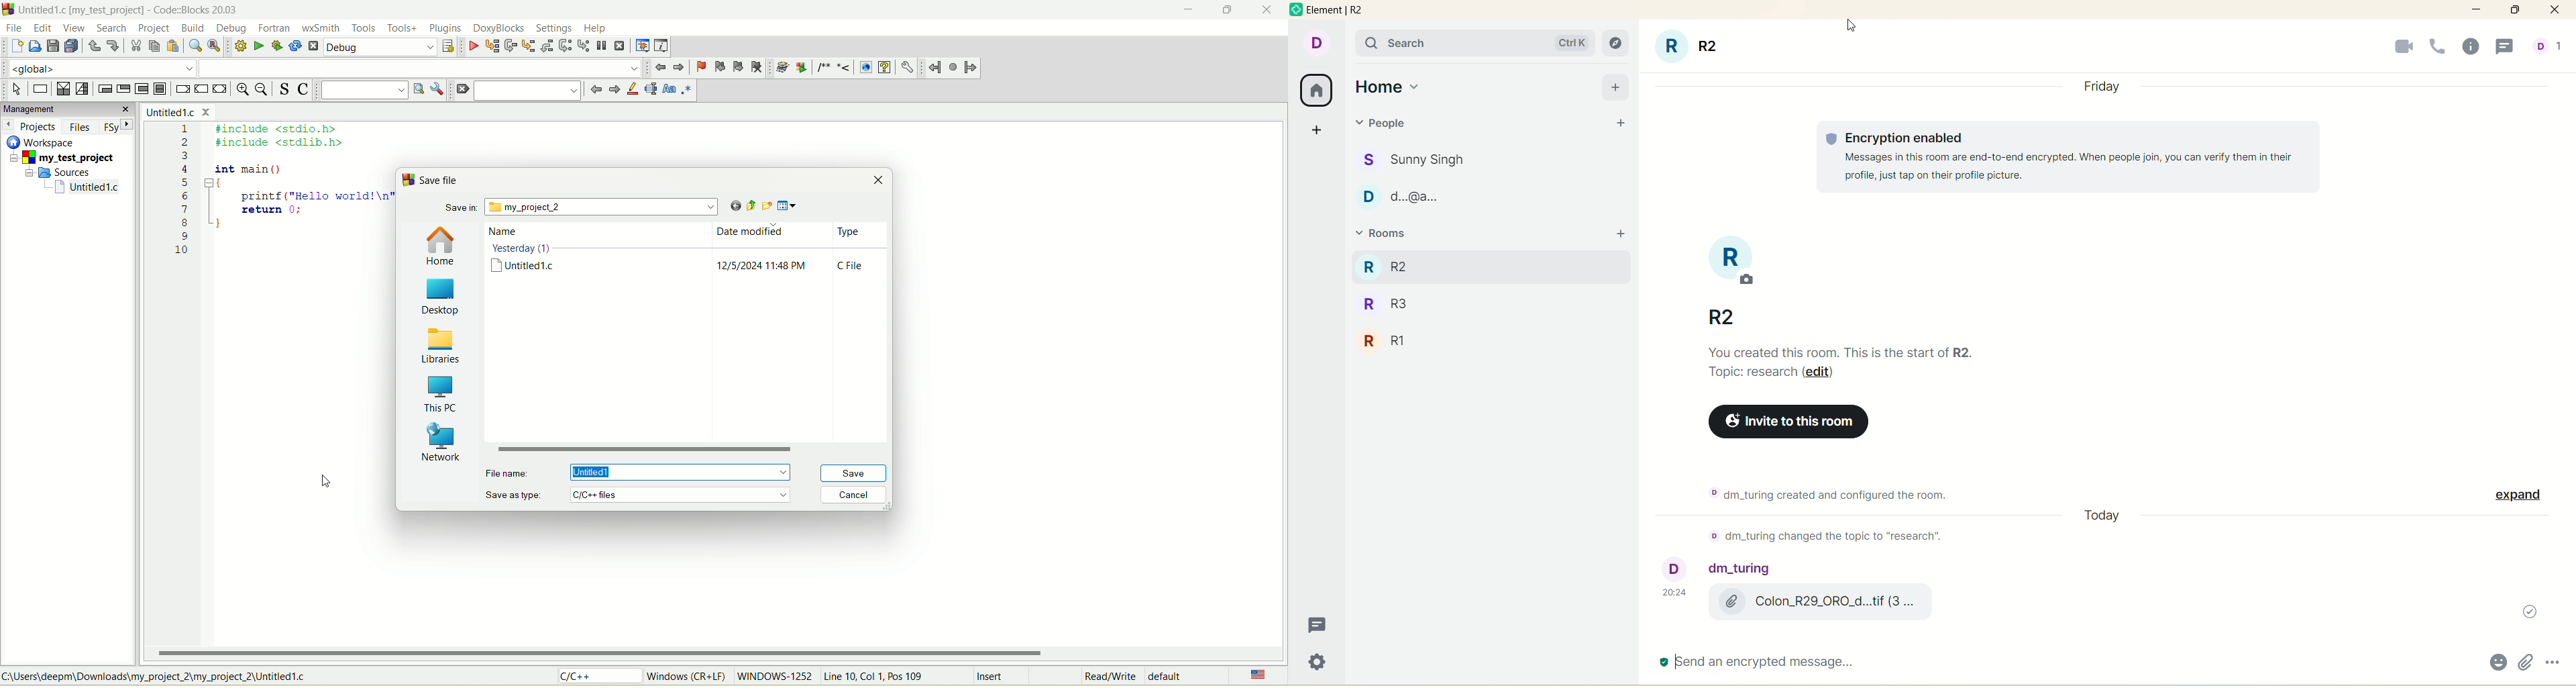  Describe the element at coordinates (1845, 365) in the screenshot. I see `` at that location.